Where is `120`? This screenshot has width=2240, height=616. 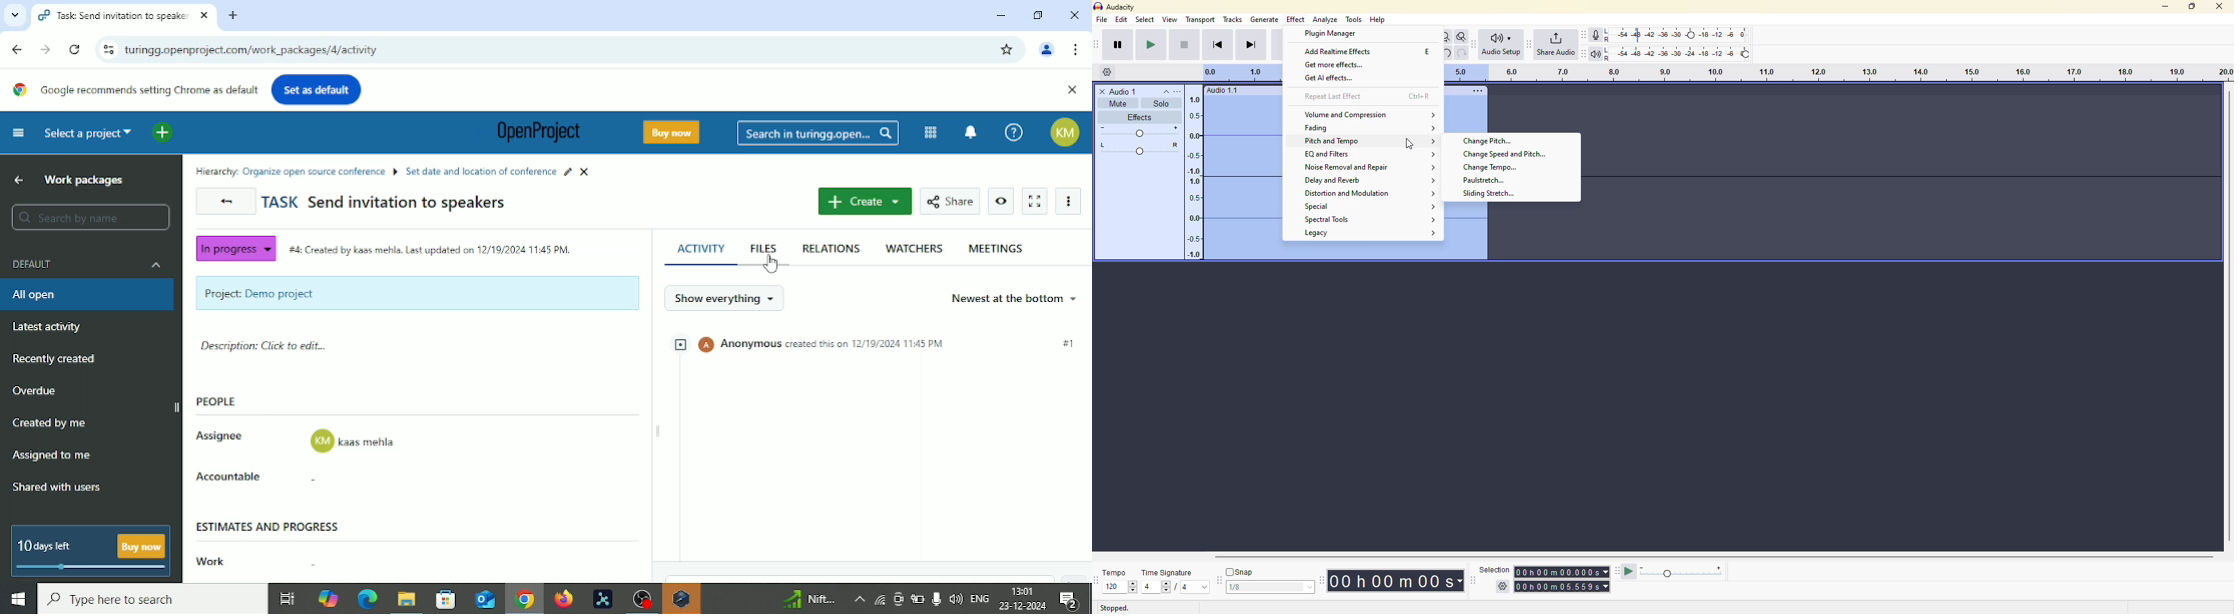 120 is located at coordinates (1113, 586).